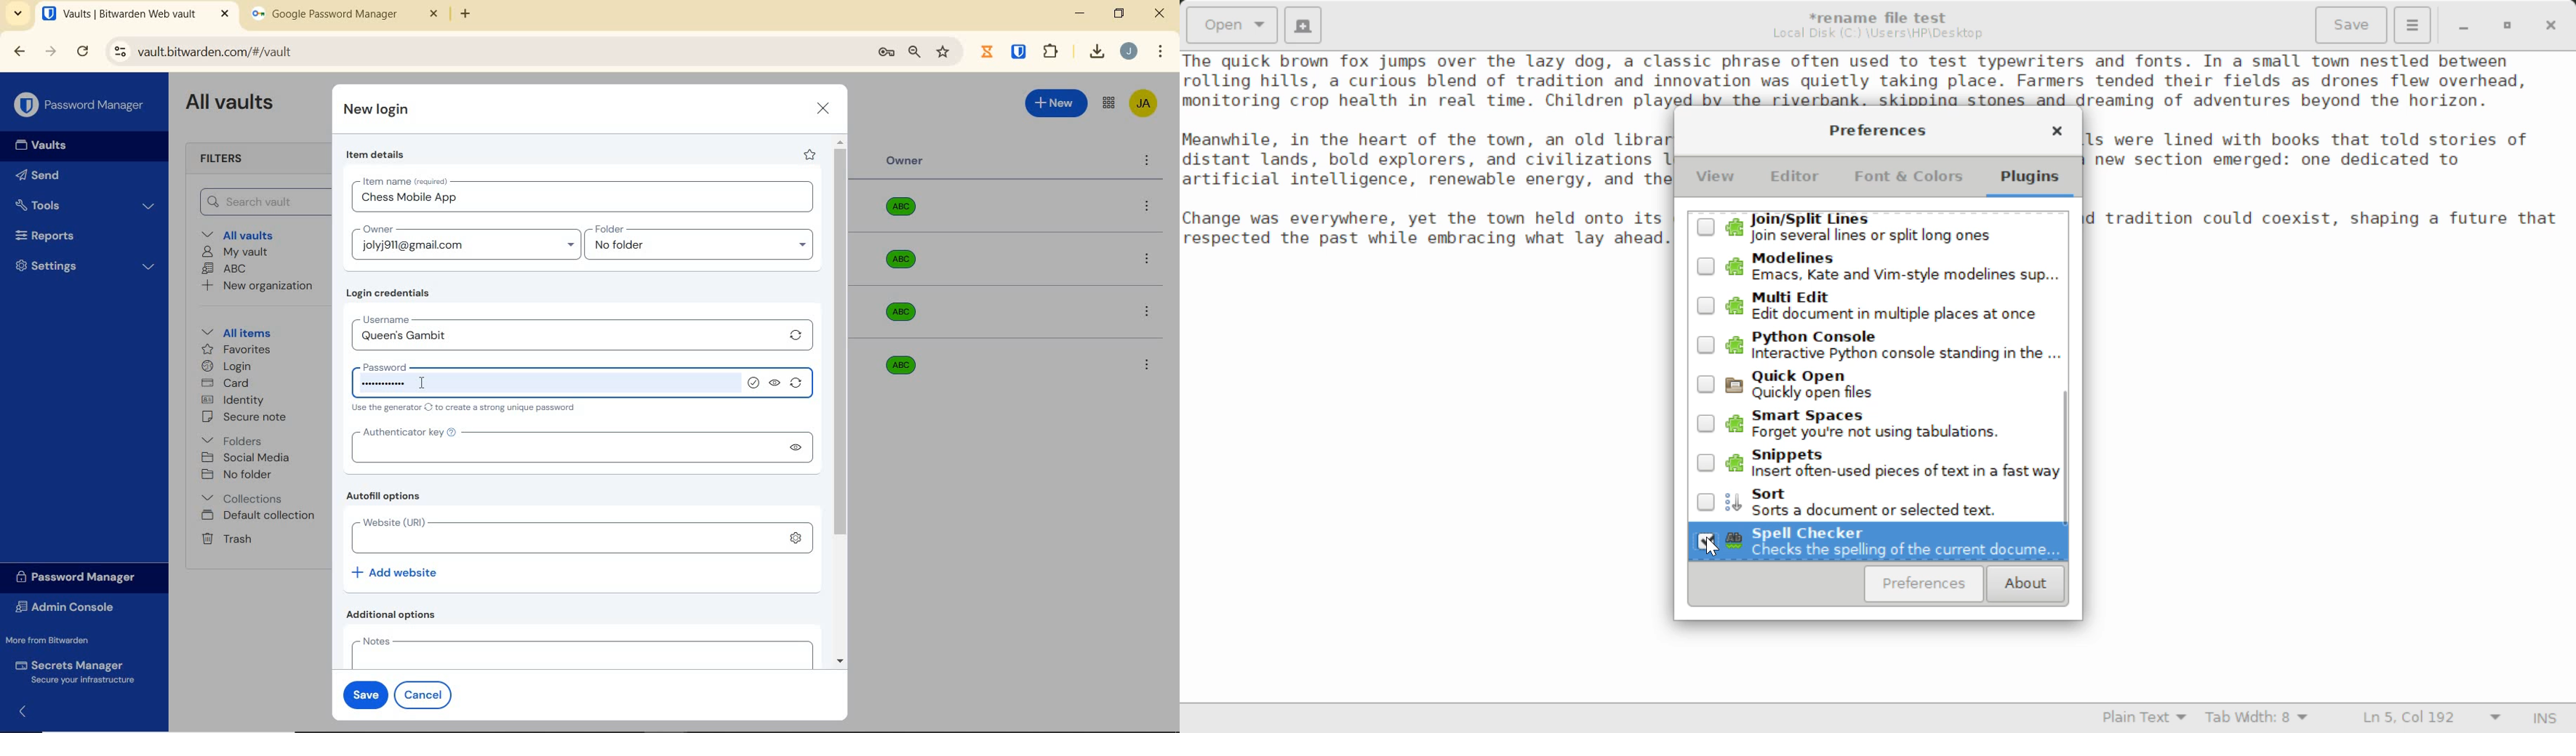  I want to click on Owner organization, so click(904, 266).